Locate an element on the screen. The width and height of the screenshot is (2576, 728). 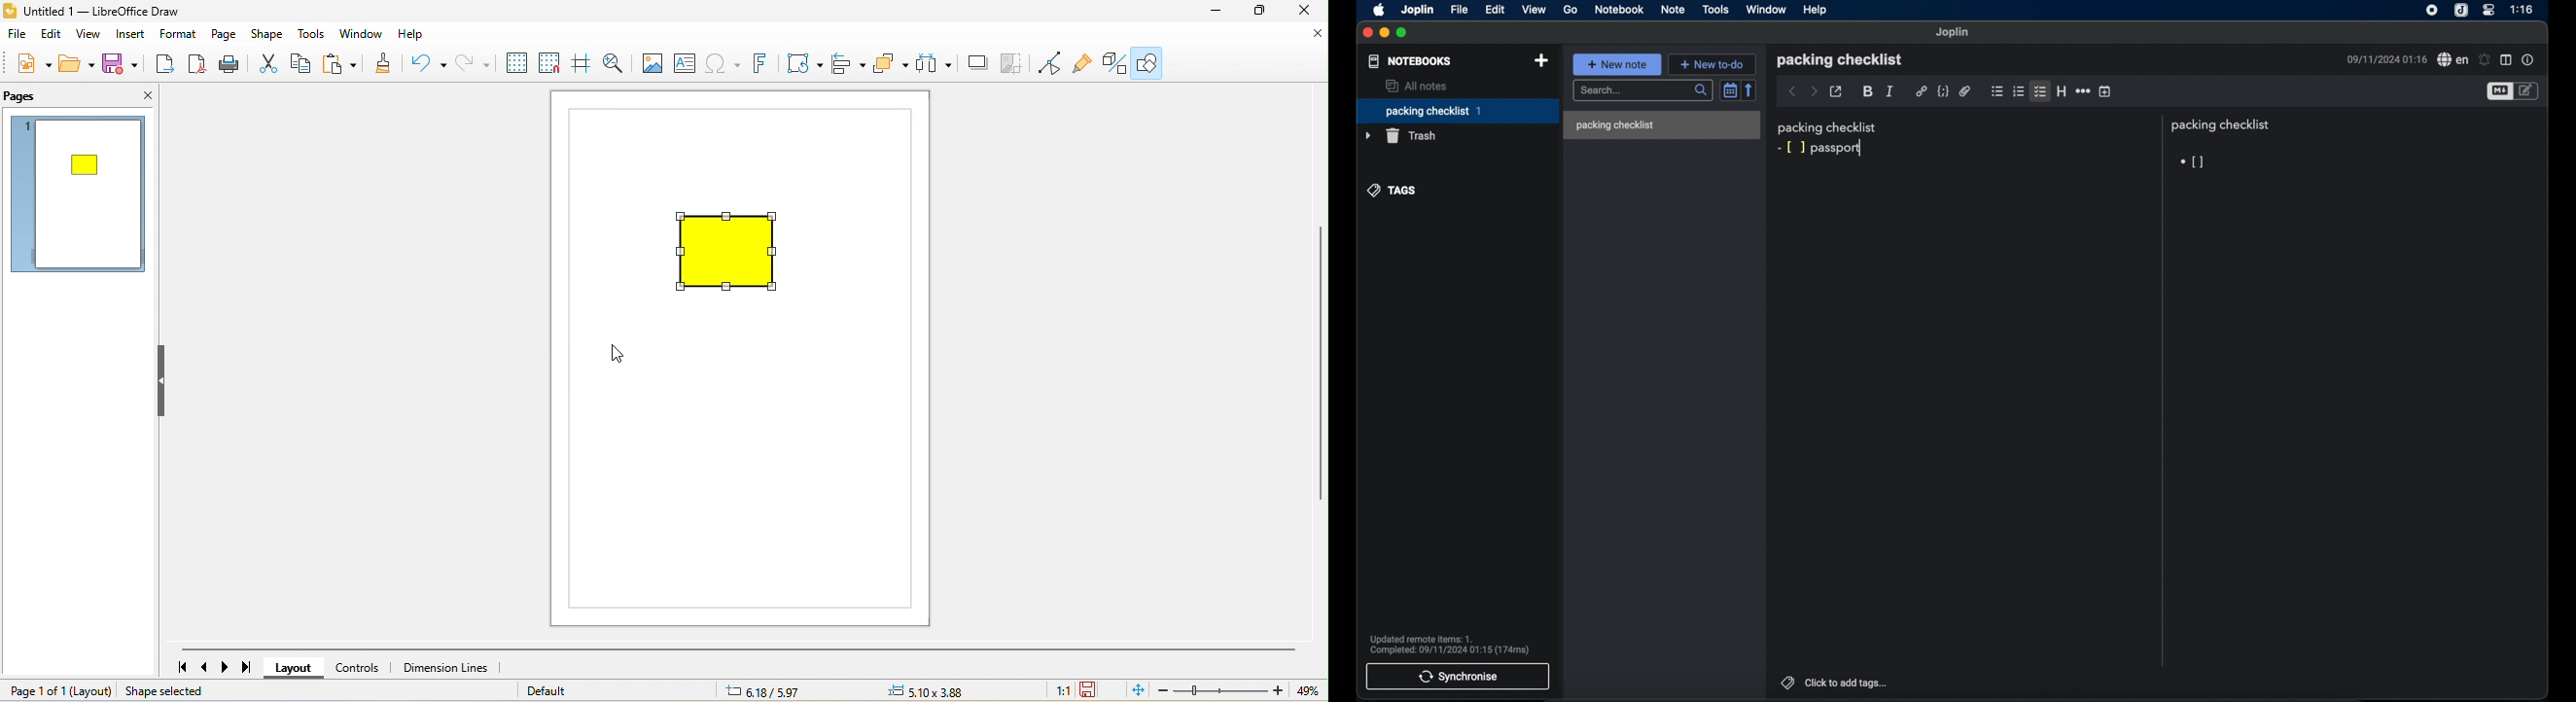
tags is located at coordinates (1391, 191).